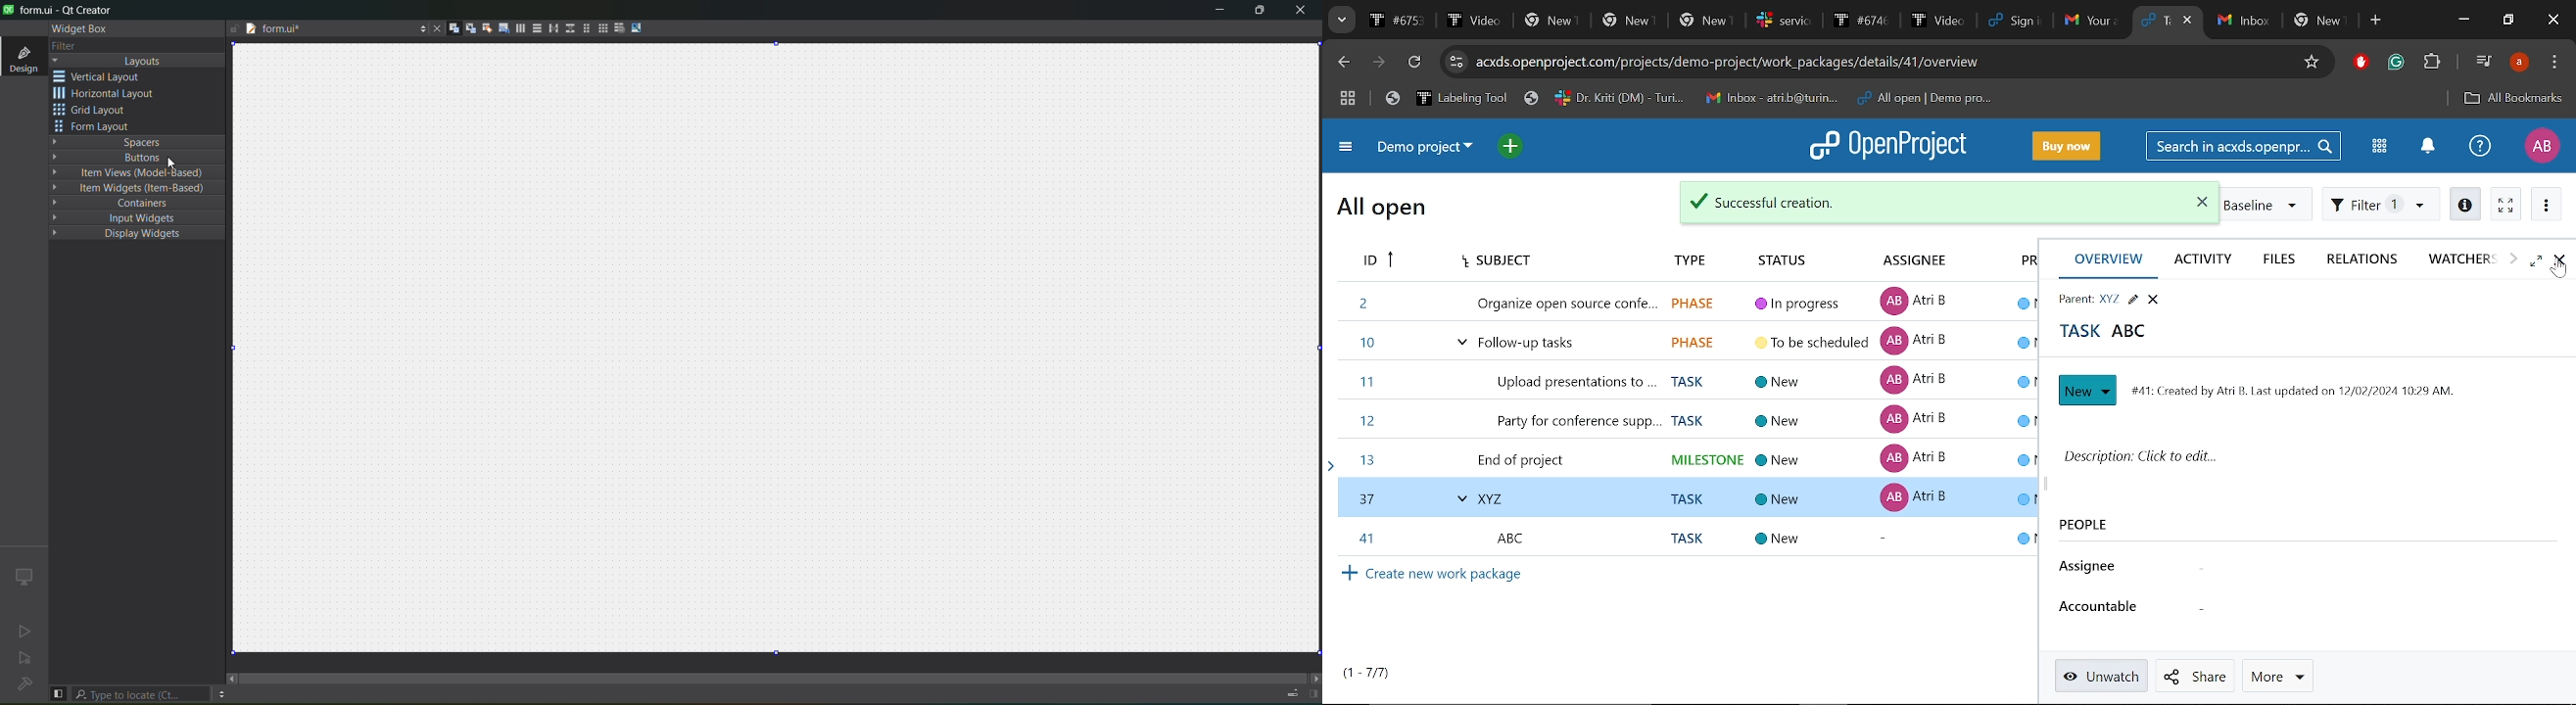 Image resolution: width=2576 pixels, height=728 pixels. Describe the element at coordinates (1911, 258) in the screenshot. I see `Assignee` at that location.